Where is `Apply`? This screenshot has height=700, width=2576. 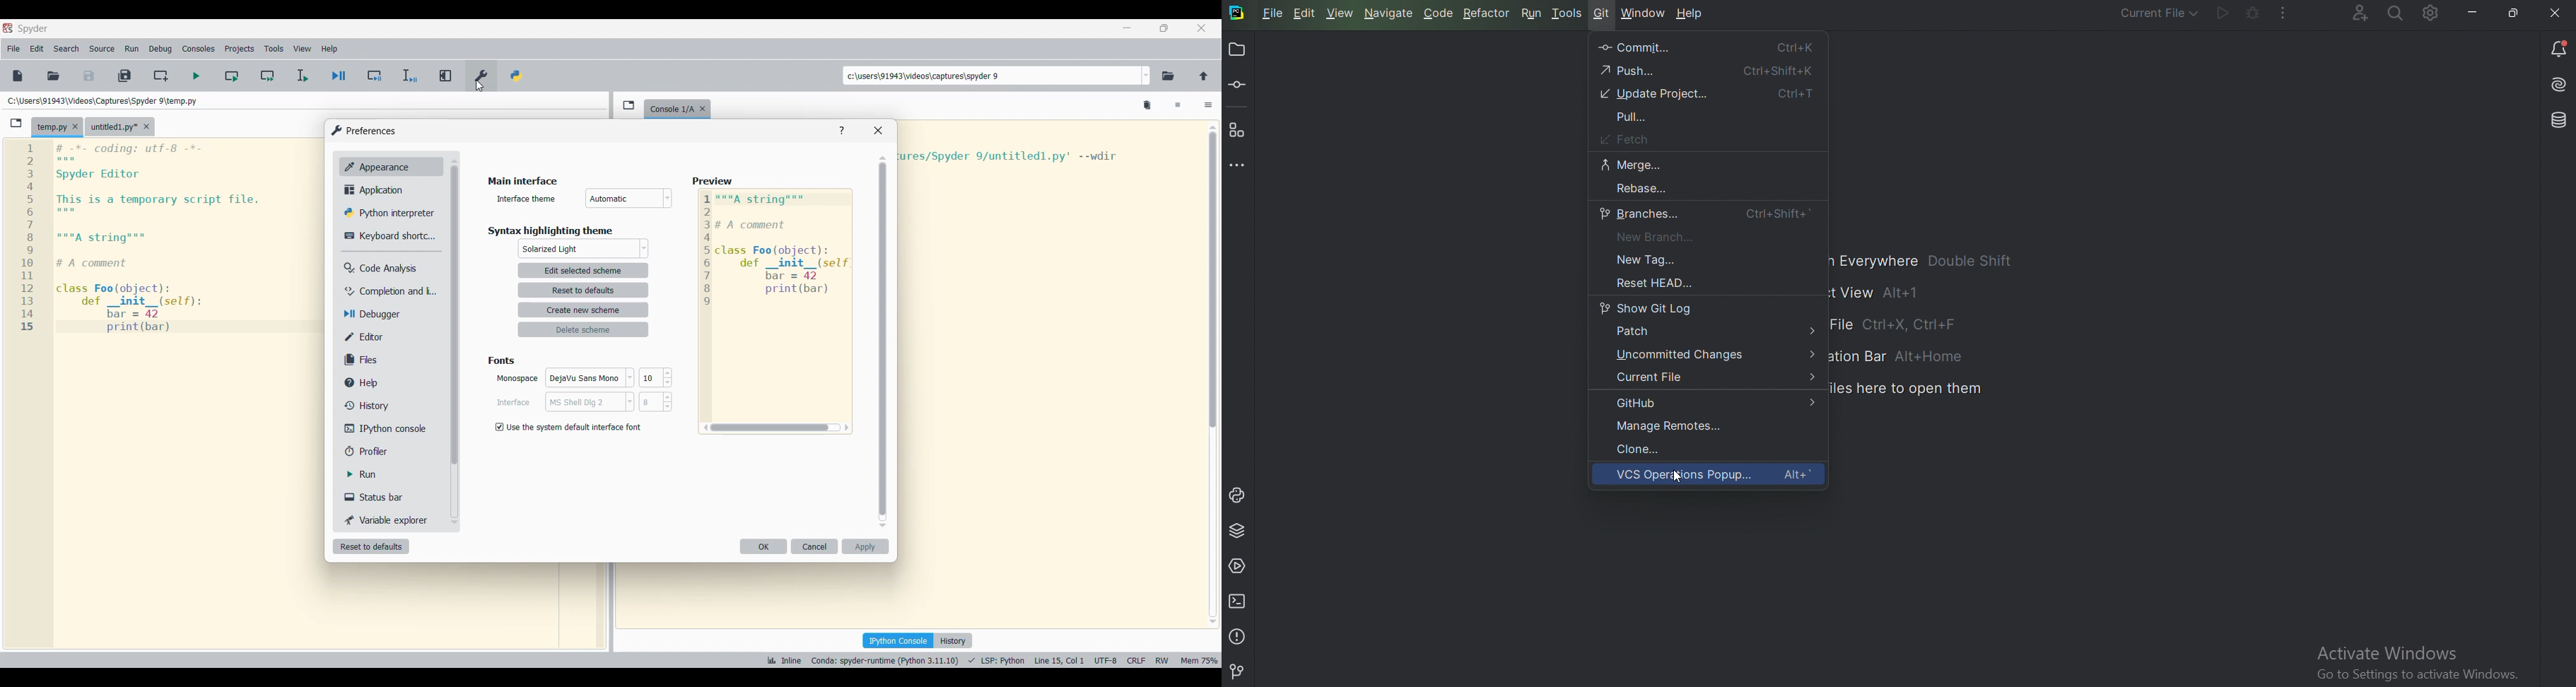 Apply is located at coordinates (865, 546).